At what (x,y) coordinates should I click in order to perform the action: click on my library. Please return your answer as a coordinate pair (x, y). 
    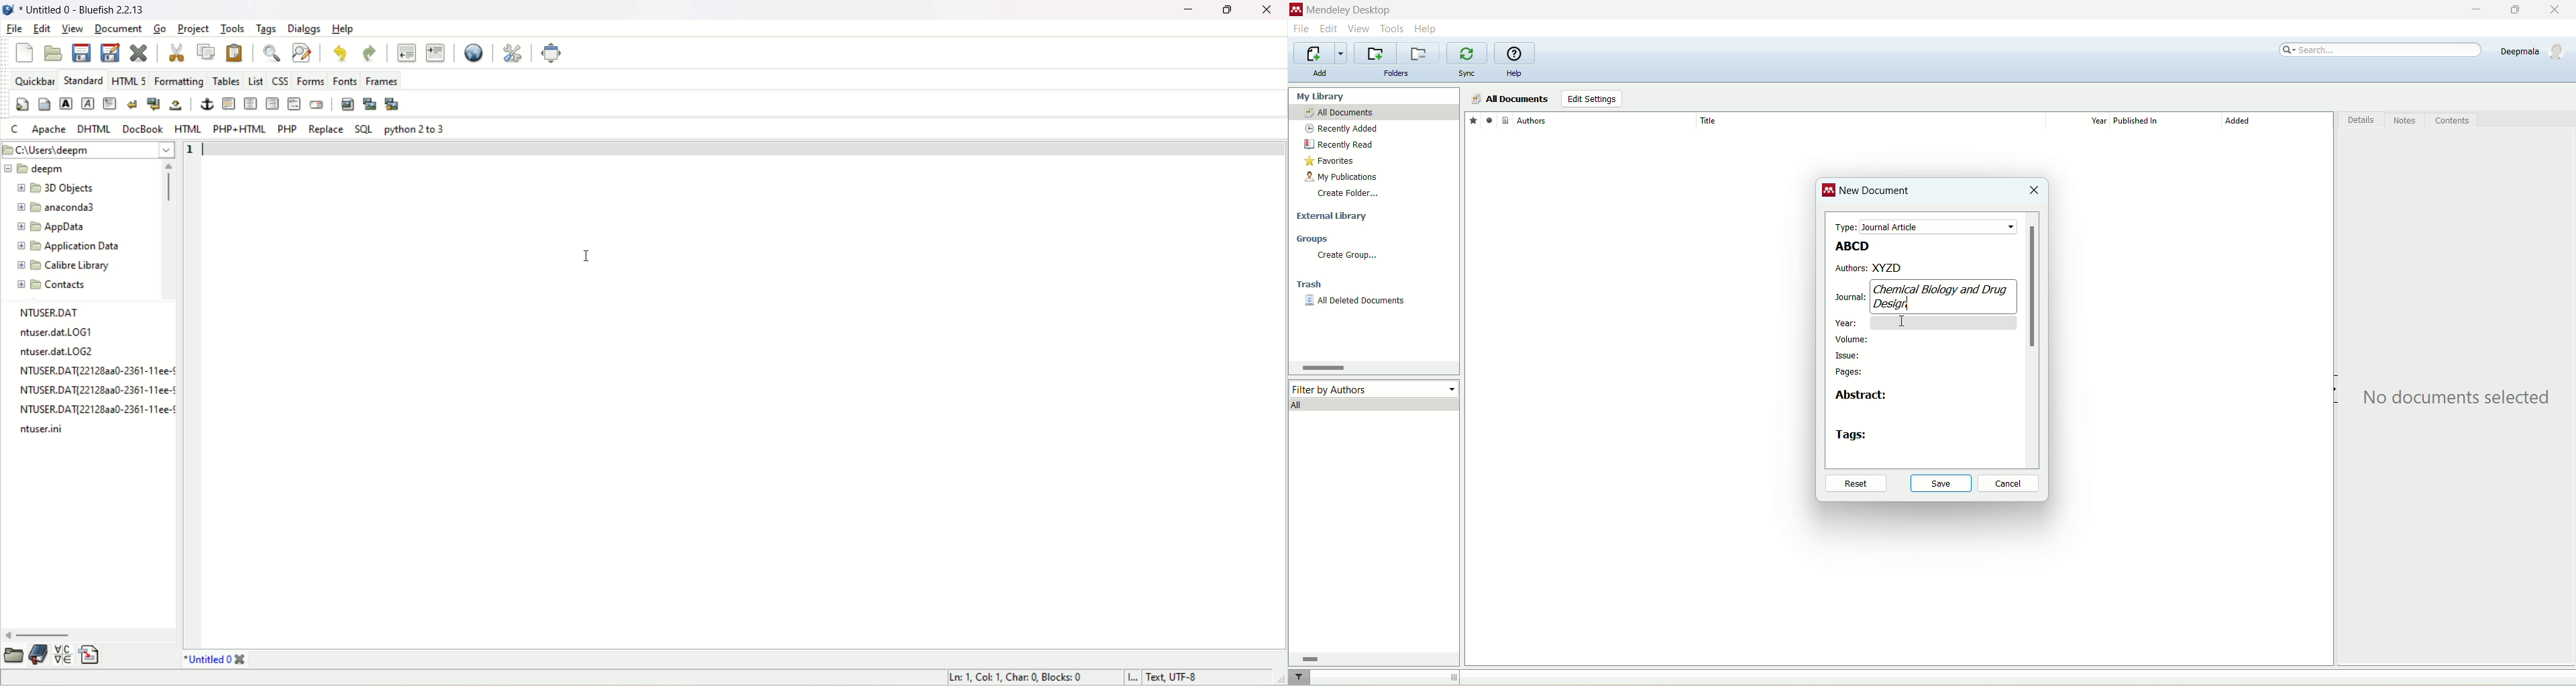
    Looking at the image, I should click on (1322, 96).